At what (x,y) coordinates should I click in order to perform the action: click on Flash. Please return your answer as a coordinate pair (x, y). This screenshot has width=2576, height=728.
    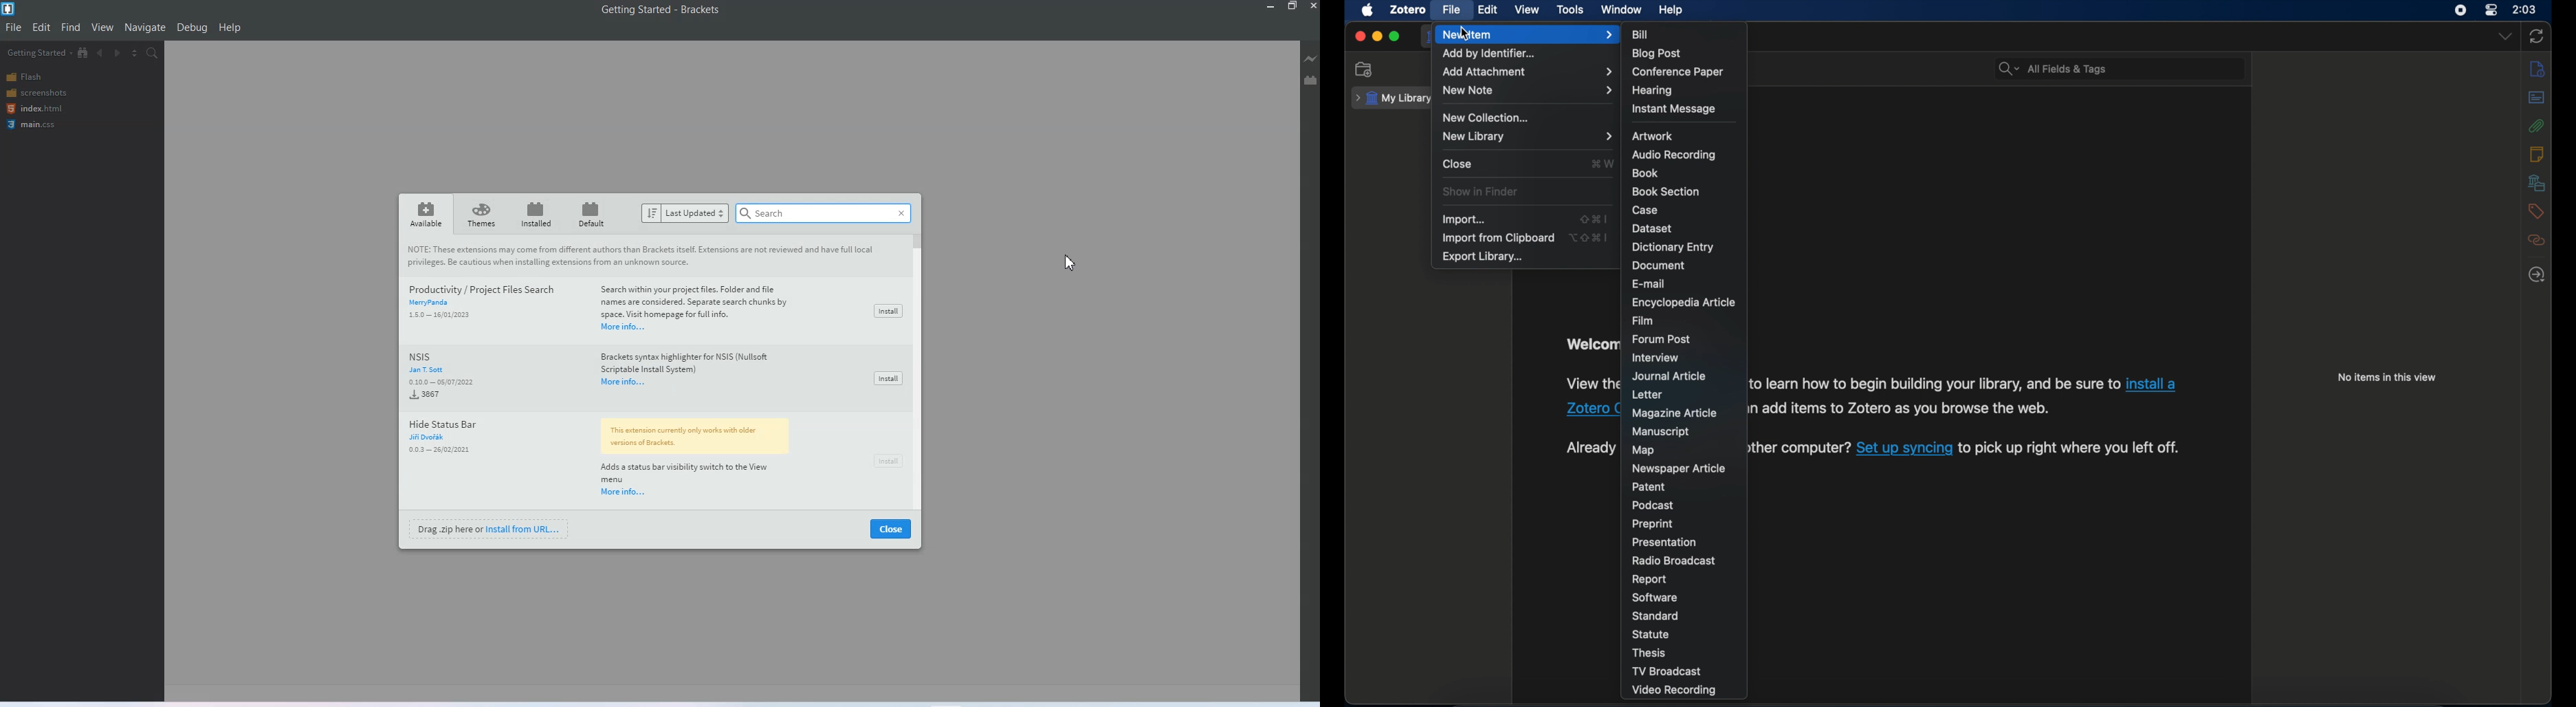
    Looking at the image, I should click on (34, 78).